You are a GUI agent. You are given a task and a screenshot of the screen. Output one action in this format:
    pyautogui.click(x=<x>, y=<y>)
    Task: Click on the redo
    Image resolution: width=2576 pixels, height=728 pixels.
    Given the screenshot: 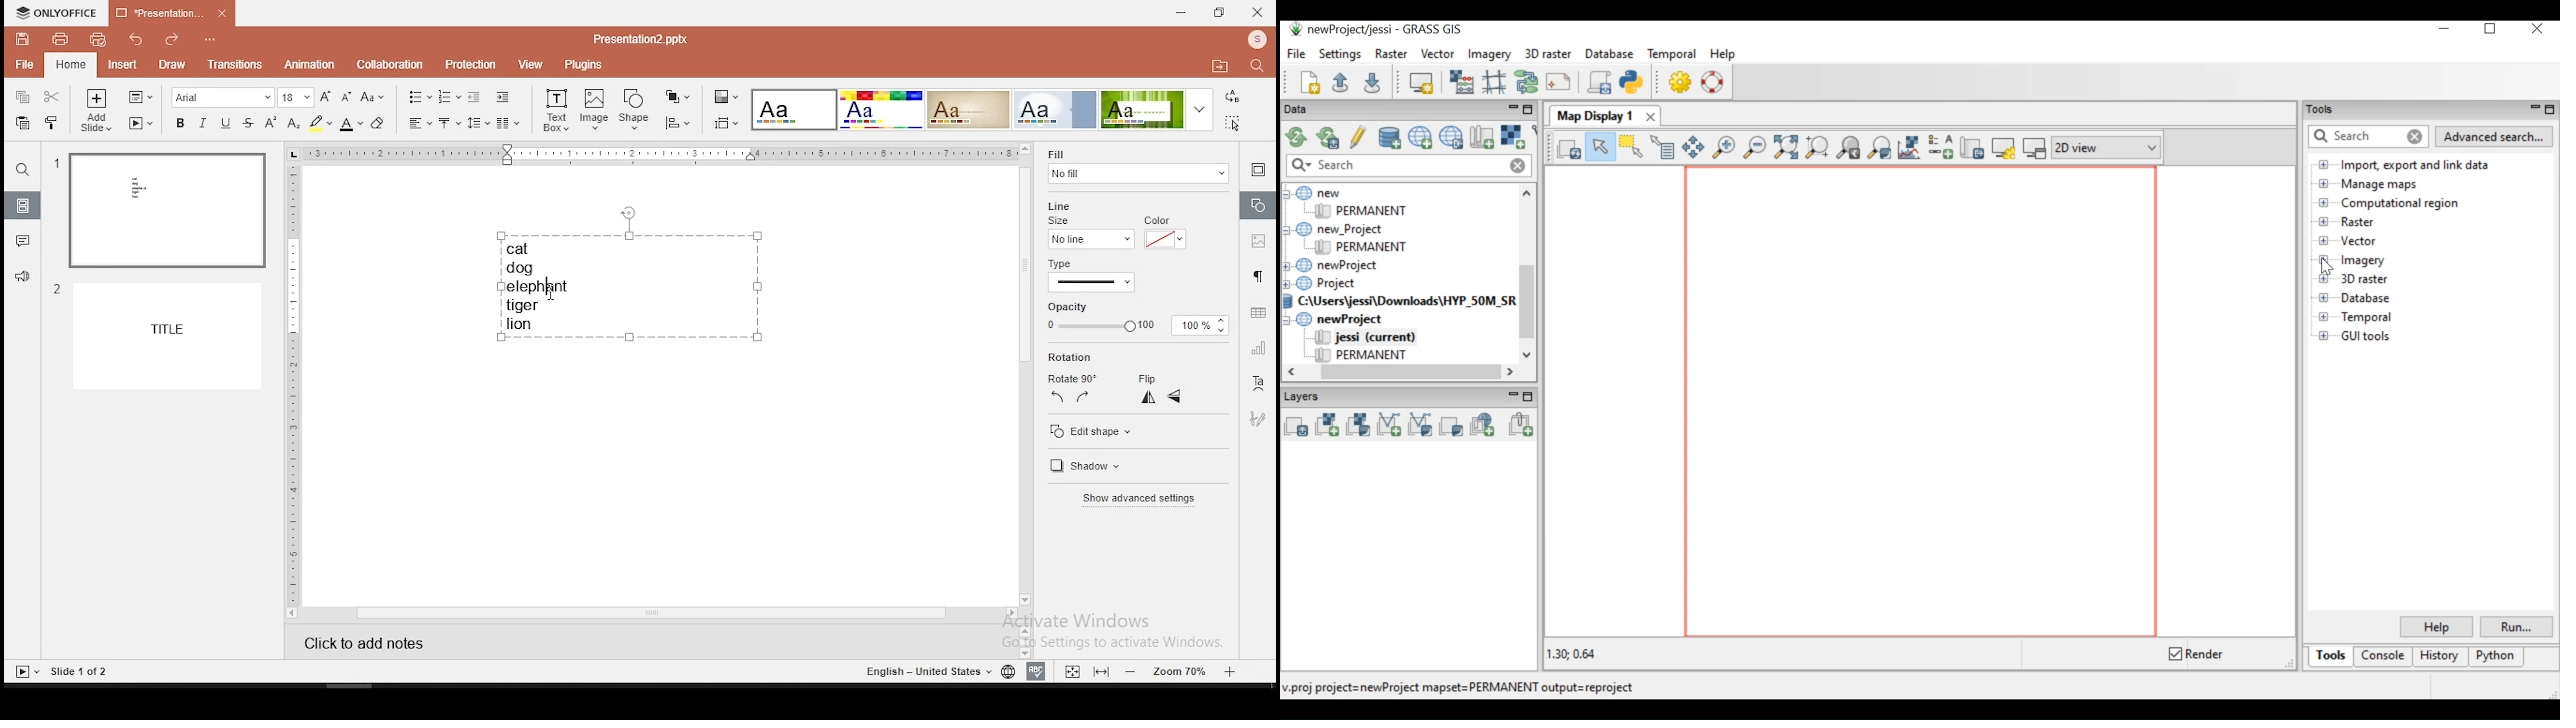 What is the action you would take?
    pyautogui.click(x=173, y=38)
    